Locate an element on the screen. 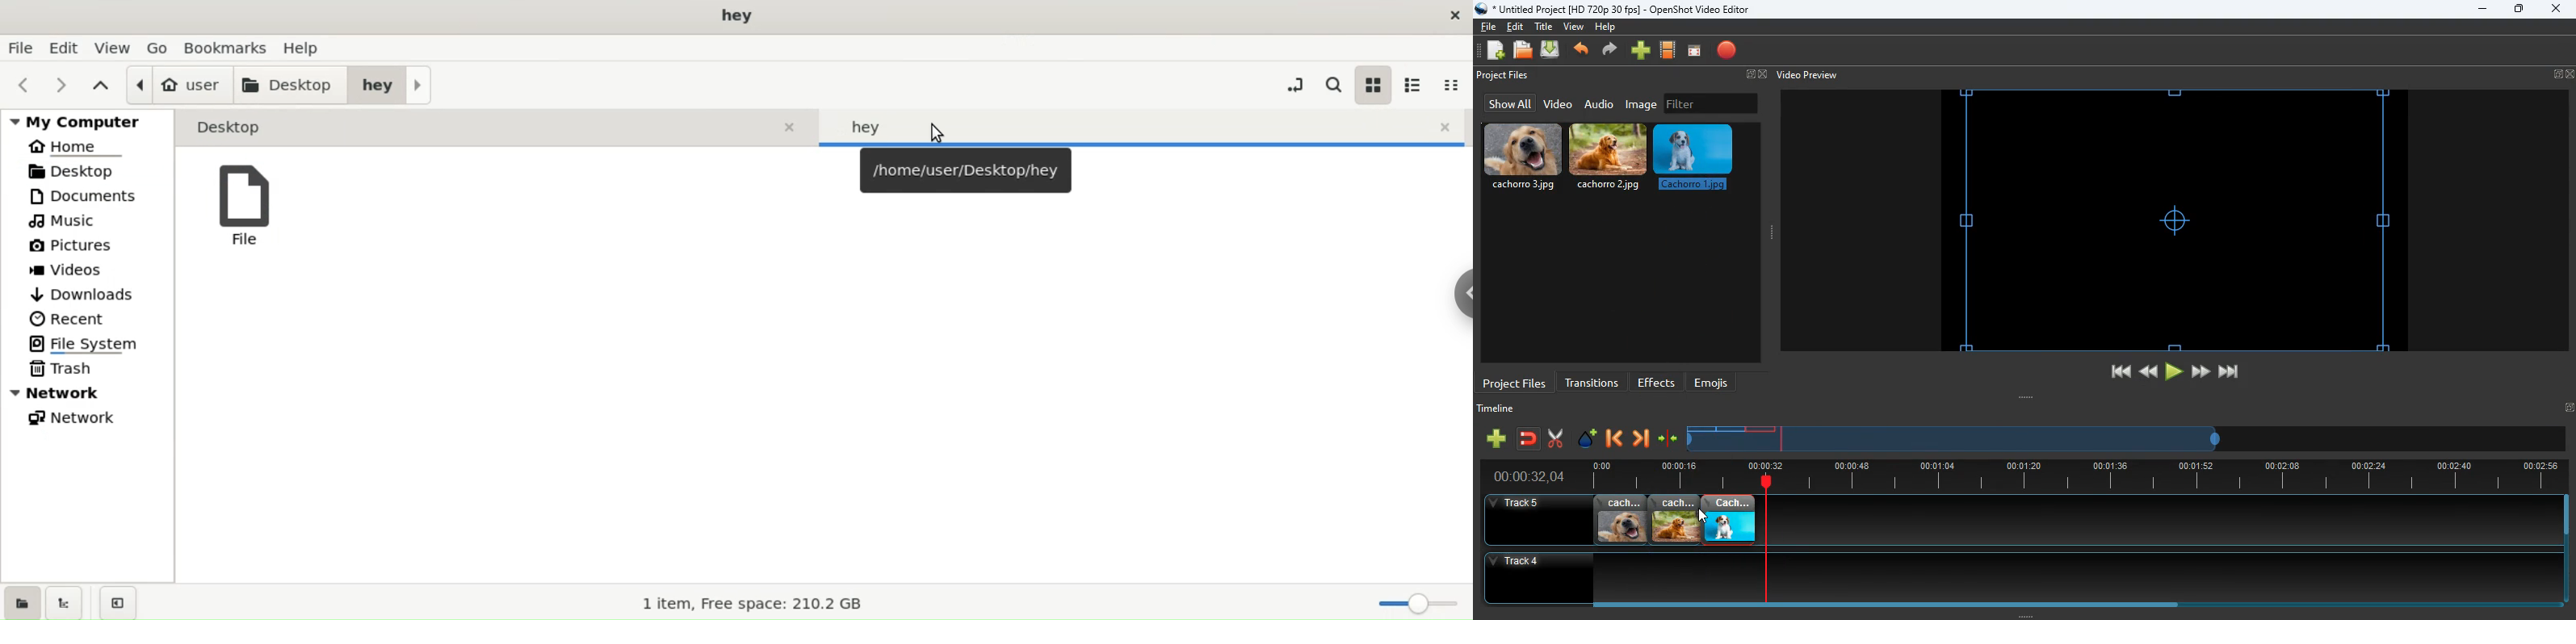 This screenshot has height=644, width=2576. back is located at coordinates (2146, 371).